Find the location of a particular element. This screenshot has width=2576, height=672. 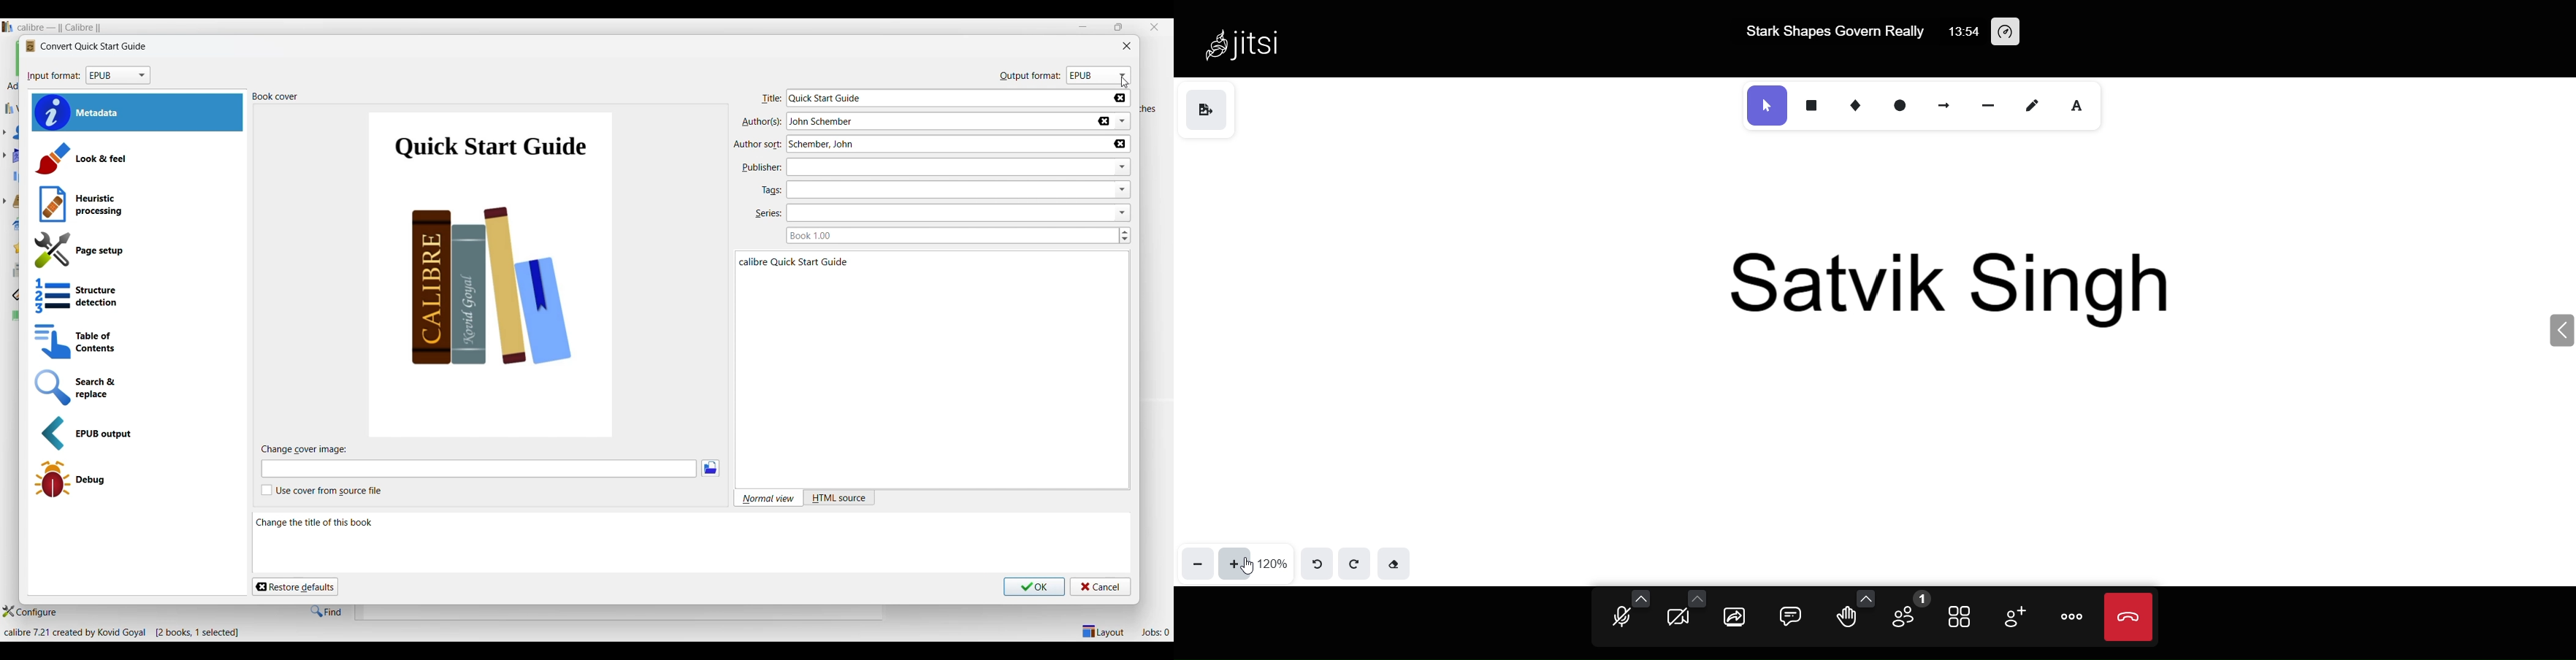

Delete author is located at coordinates (1104, 121).